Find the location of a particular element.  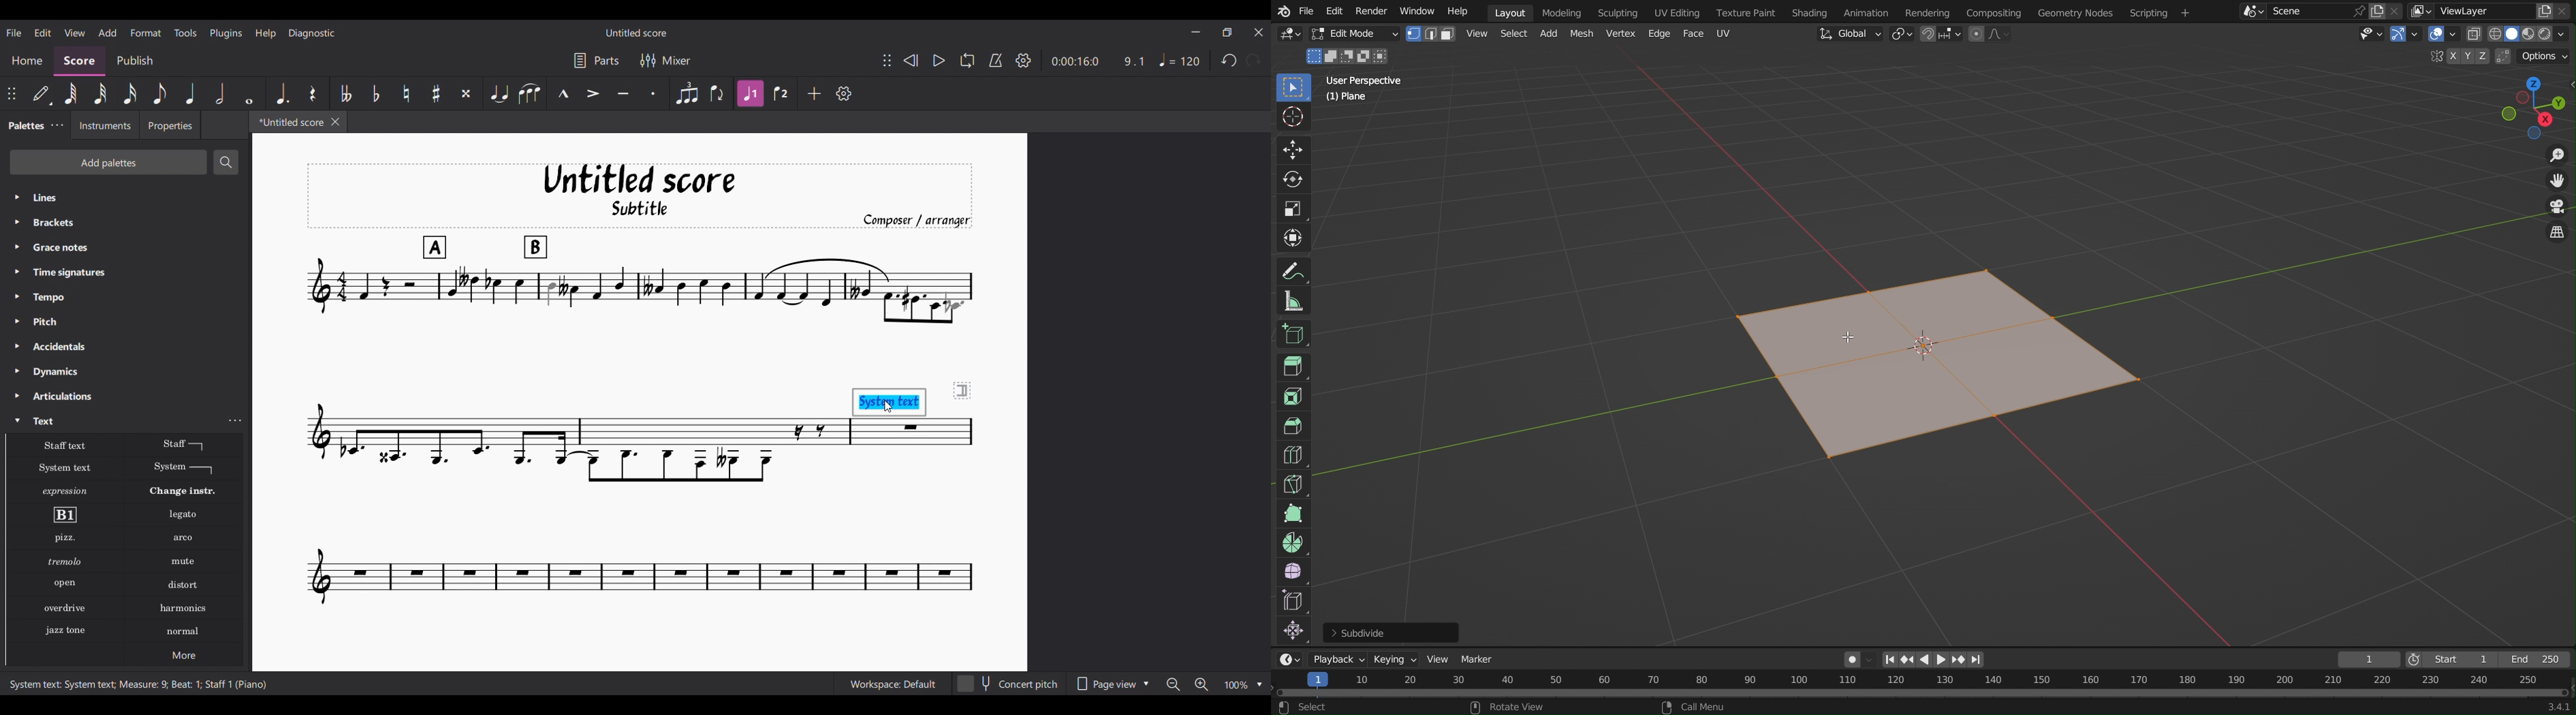

Default is located at coordinates (42, 93).